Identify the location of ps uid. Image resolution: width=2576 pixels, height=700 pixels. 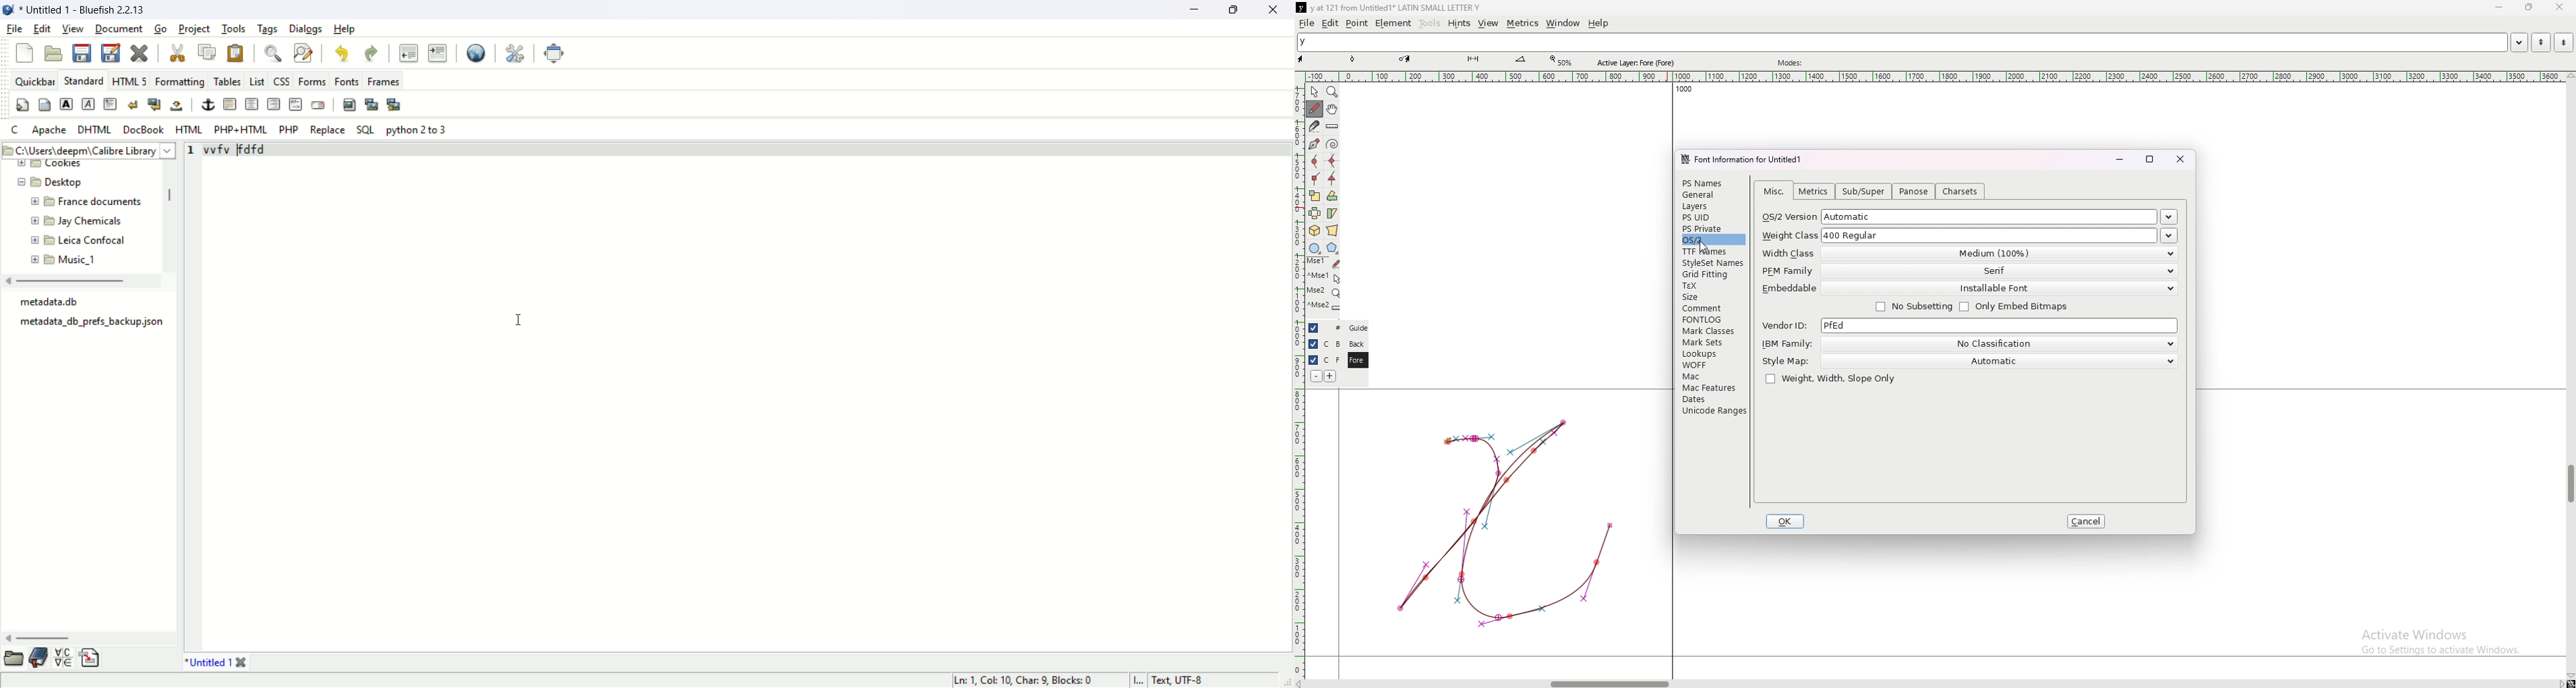
(1713, 218).